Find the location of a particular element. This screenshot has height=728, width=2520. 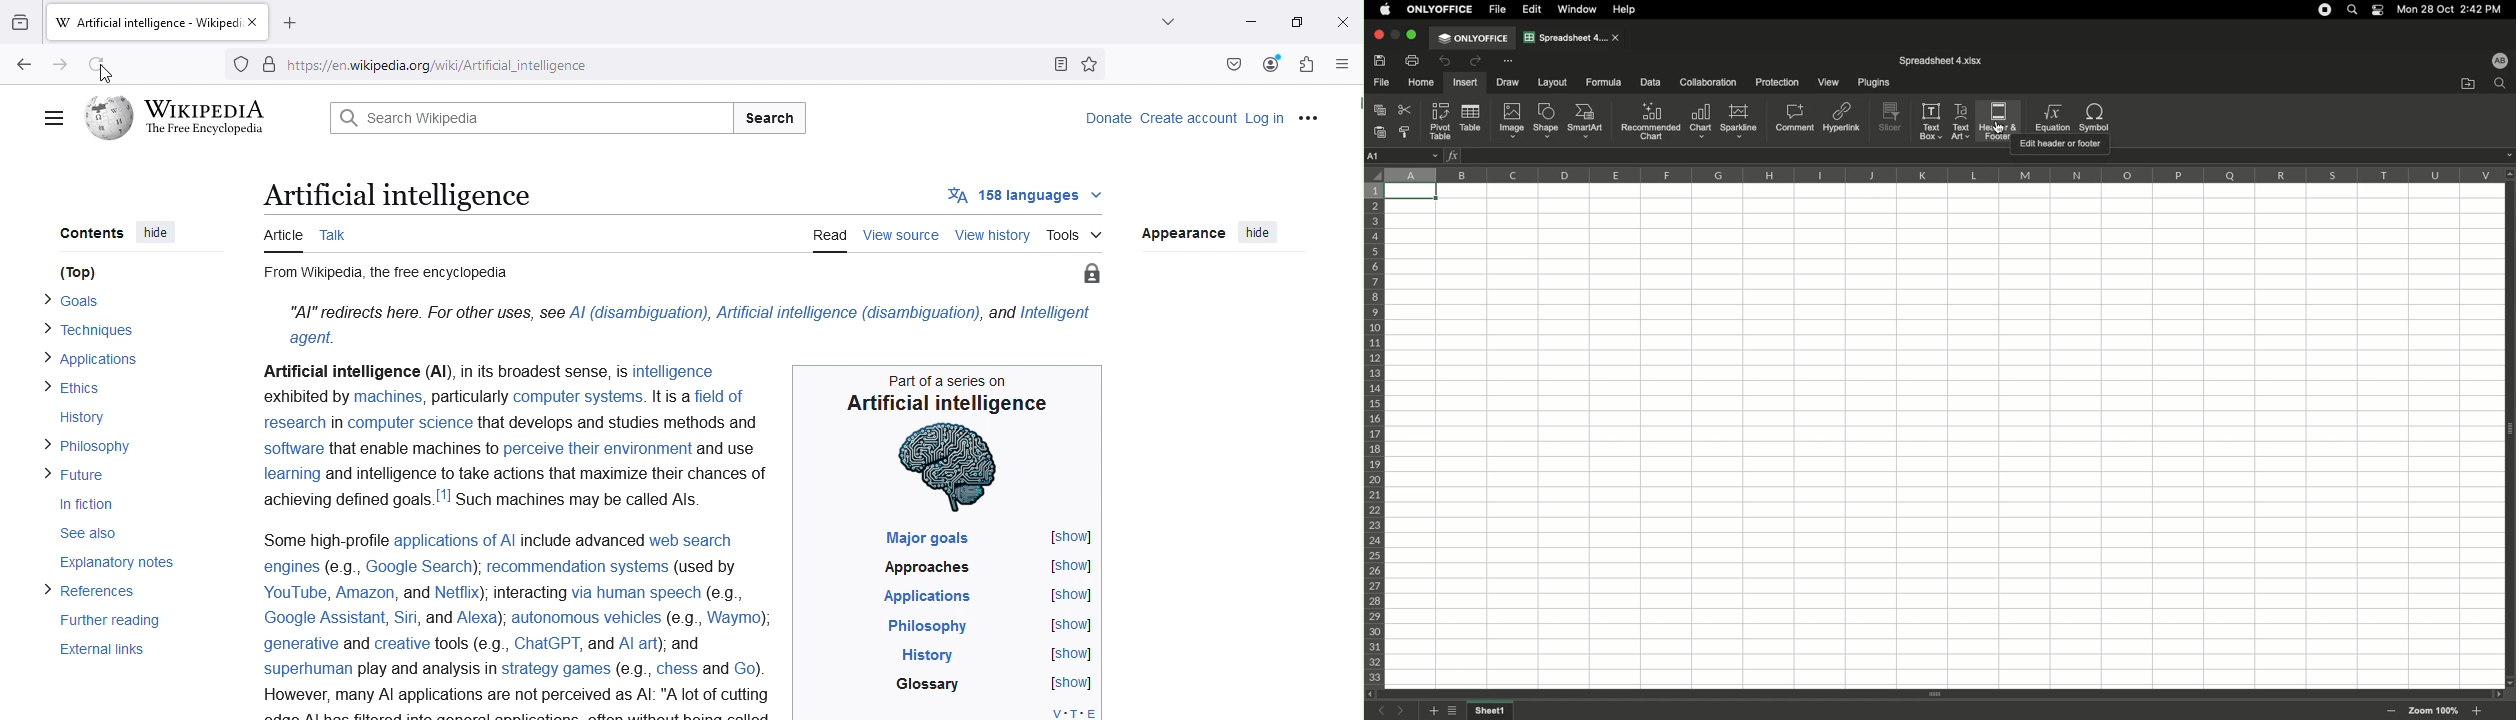

play and analysis In strategy games (e.g., chess and Go). is located at coordinates (565, 671).